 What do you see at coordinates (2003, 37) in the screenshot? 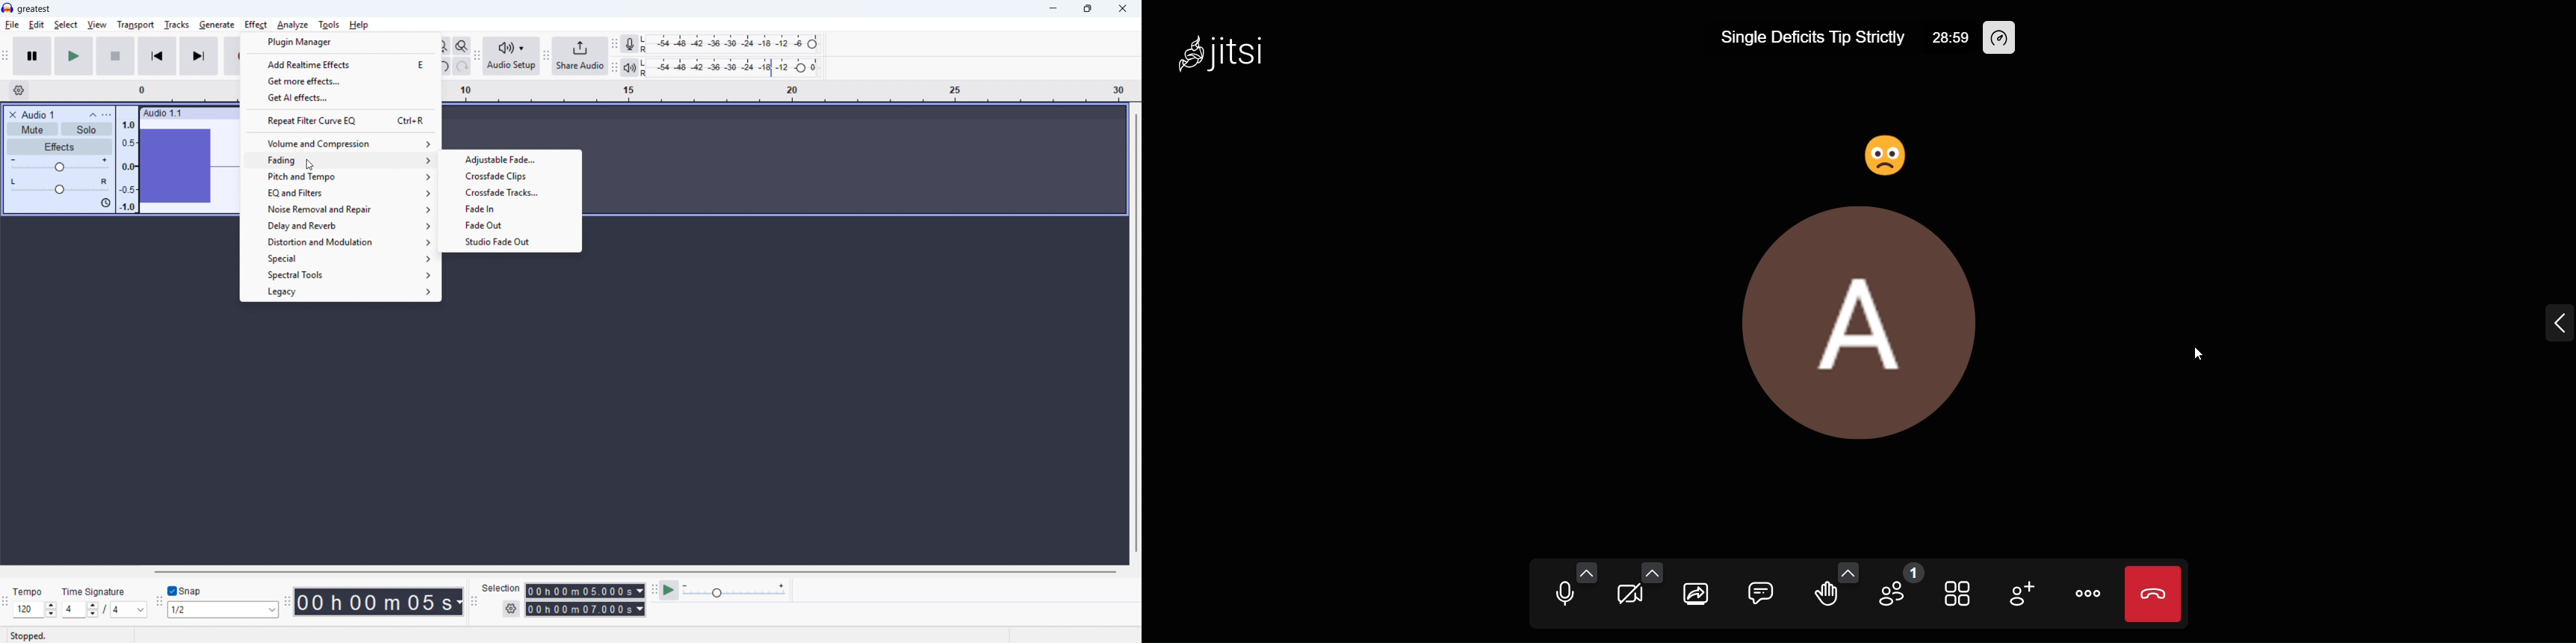
I see `performance setting` at bounding box center [2003, 37].